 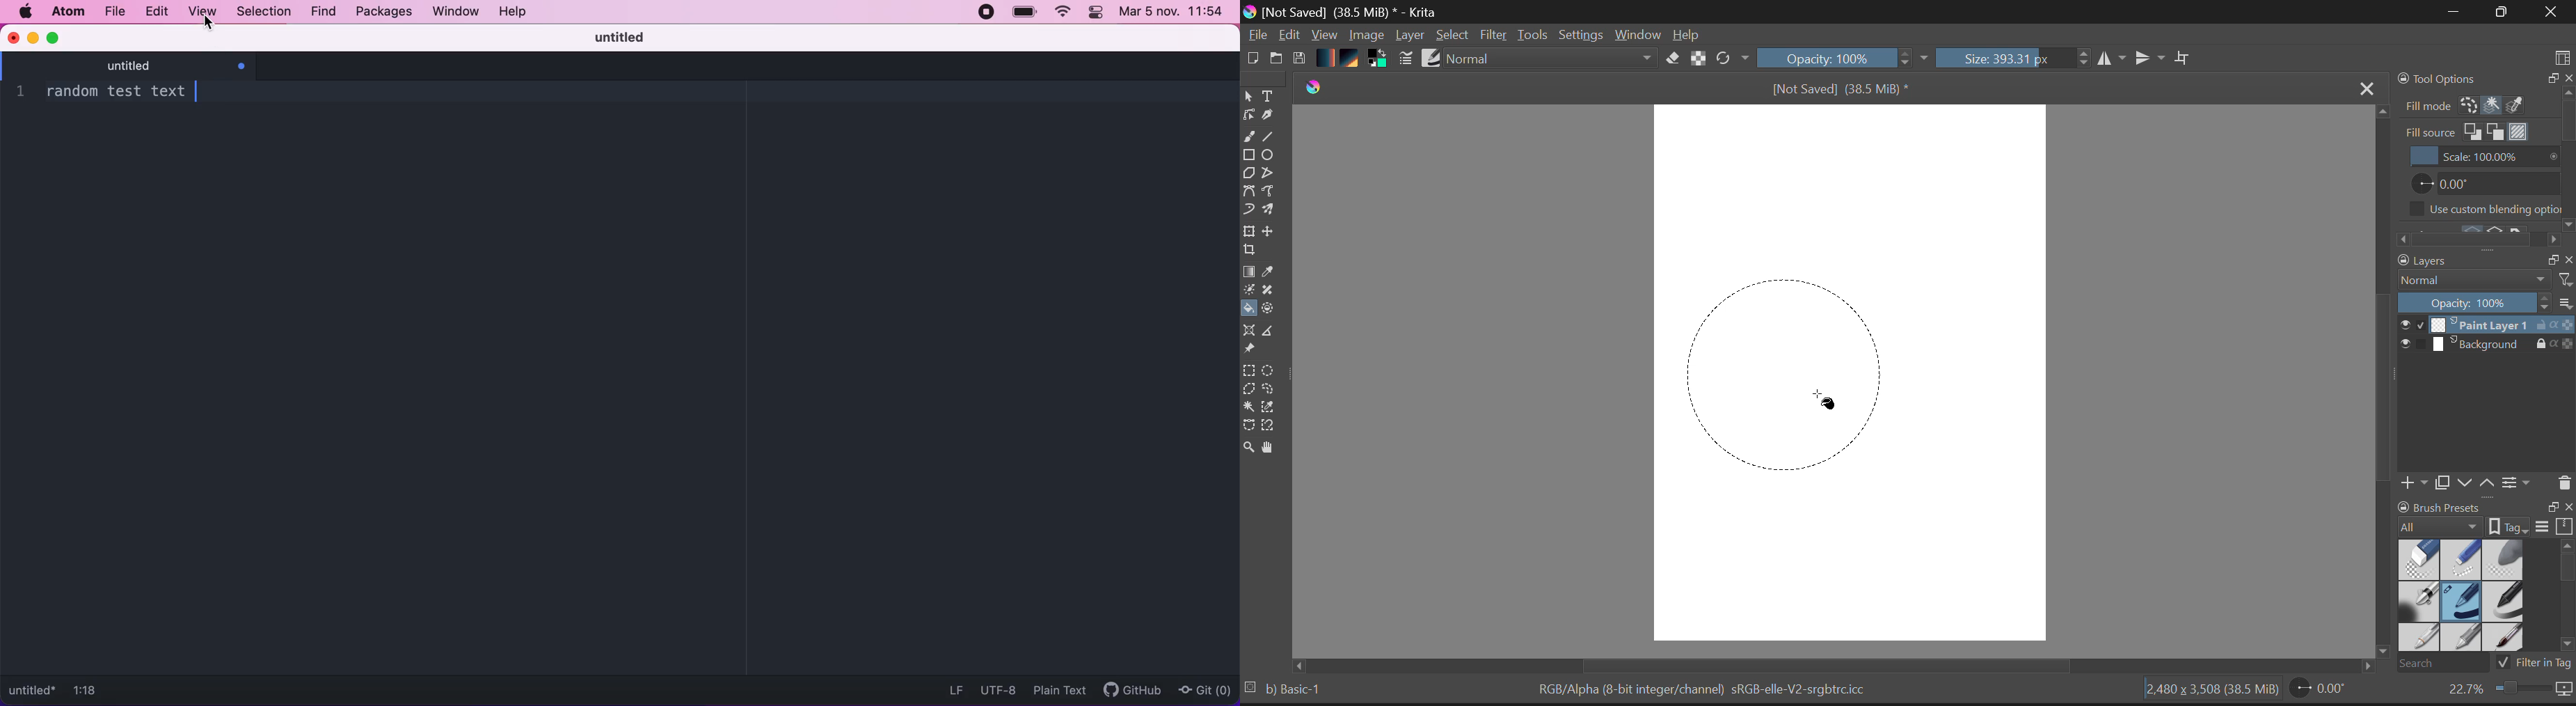 I want to click on Layers Docker, so click(x=2480, y=374).